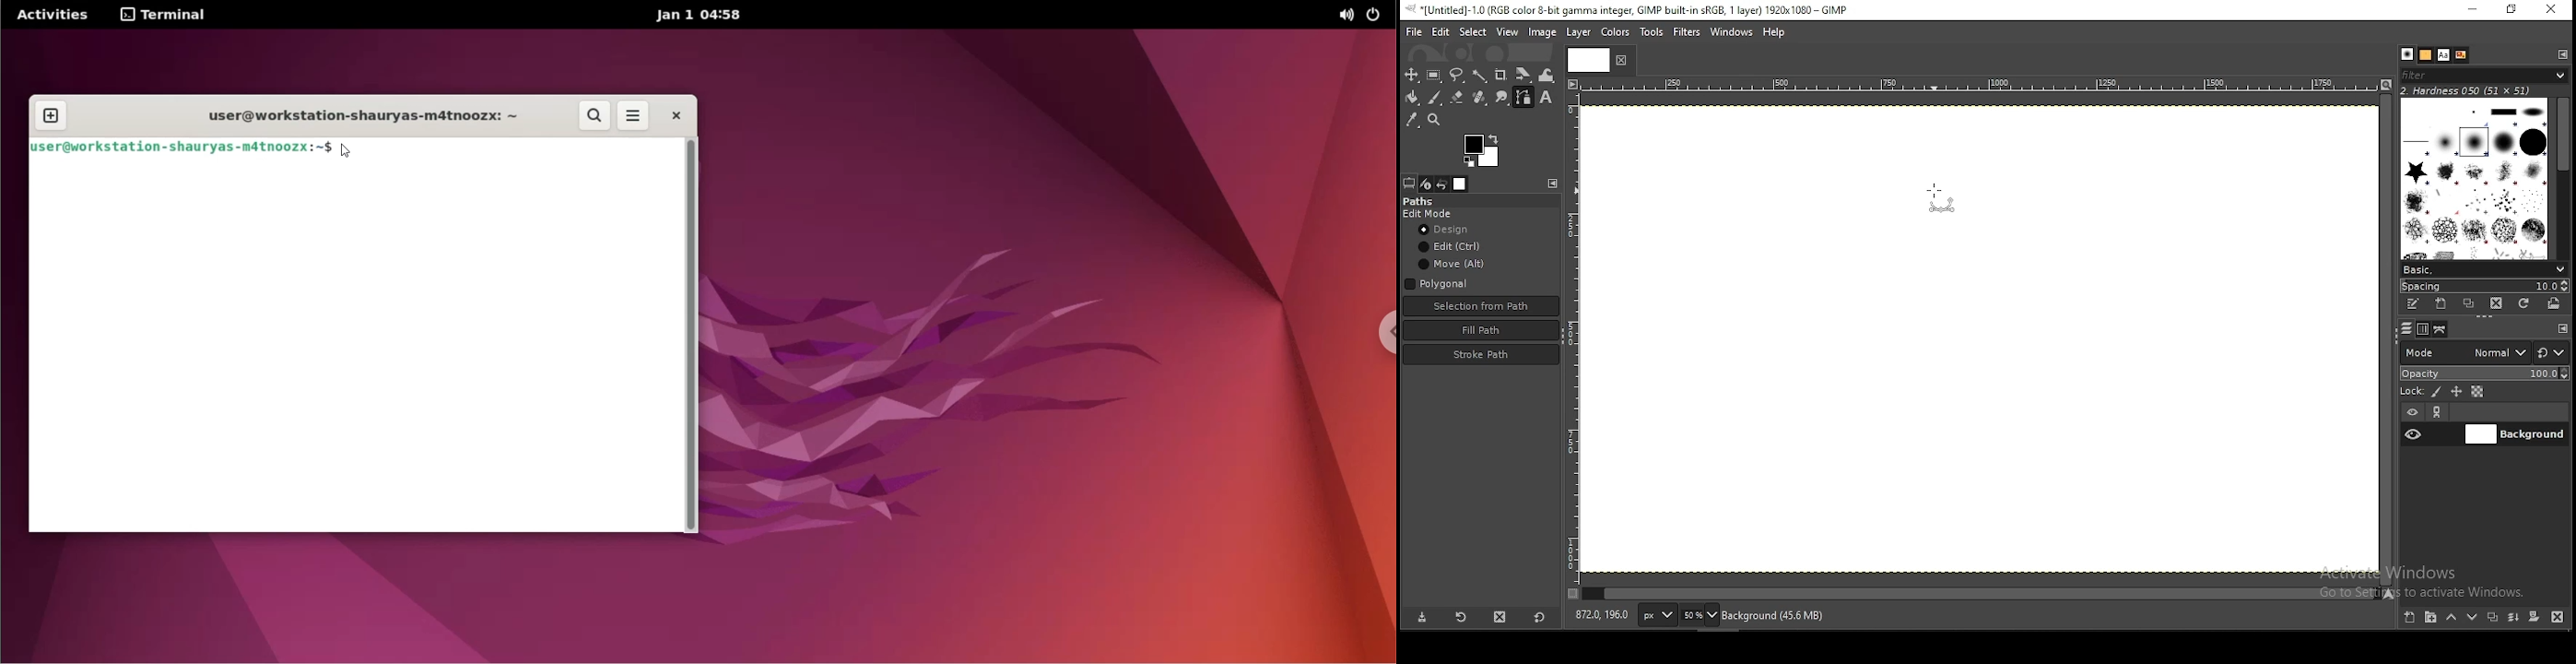 This screenshot has width=2576, height=672. What do you see at coordinates (2413, 411) in the screenshot?
I see `layer visibility` at bounding box center [2413, 411].